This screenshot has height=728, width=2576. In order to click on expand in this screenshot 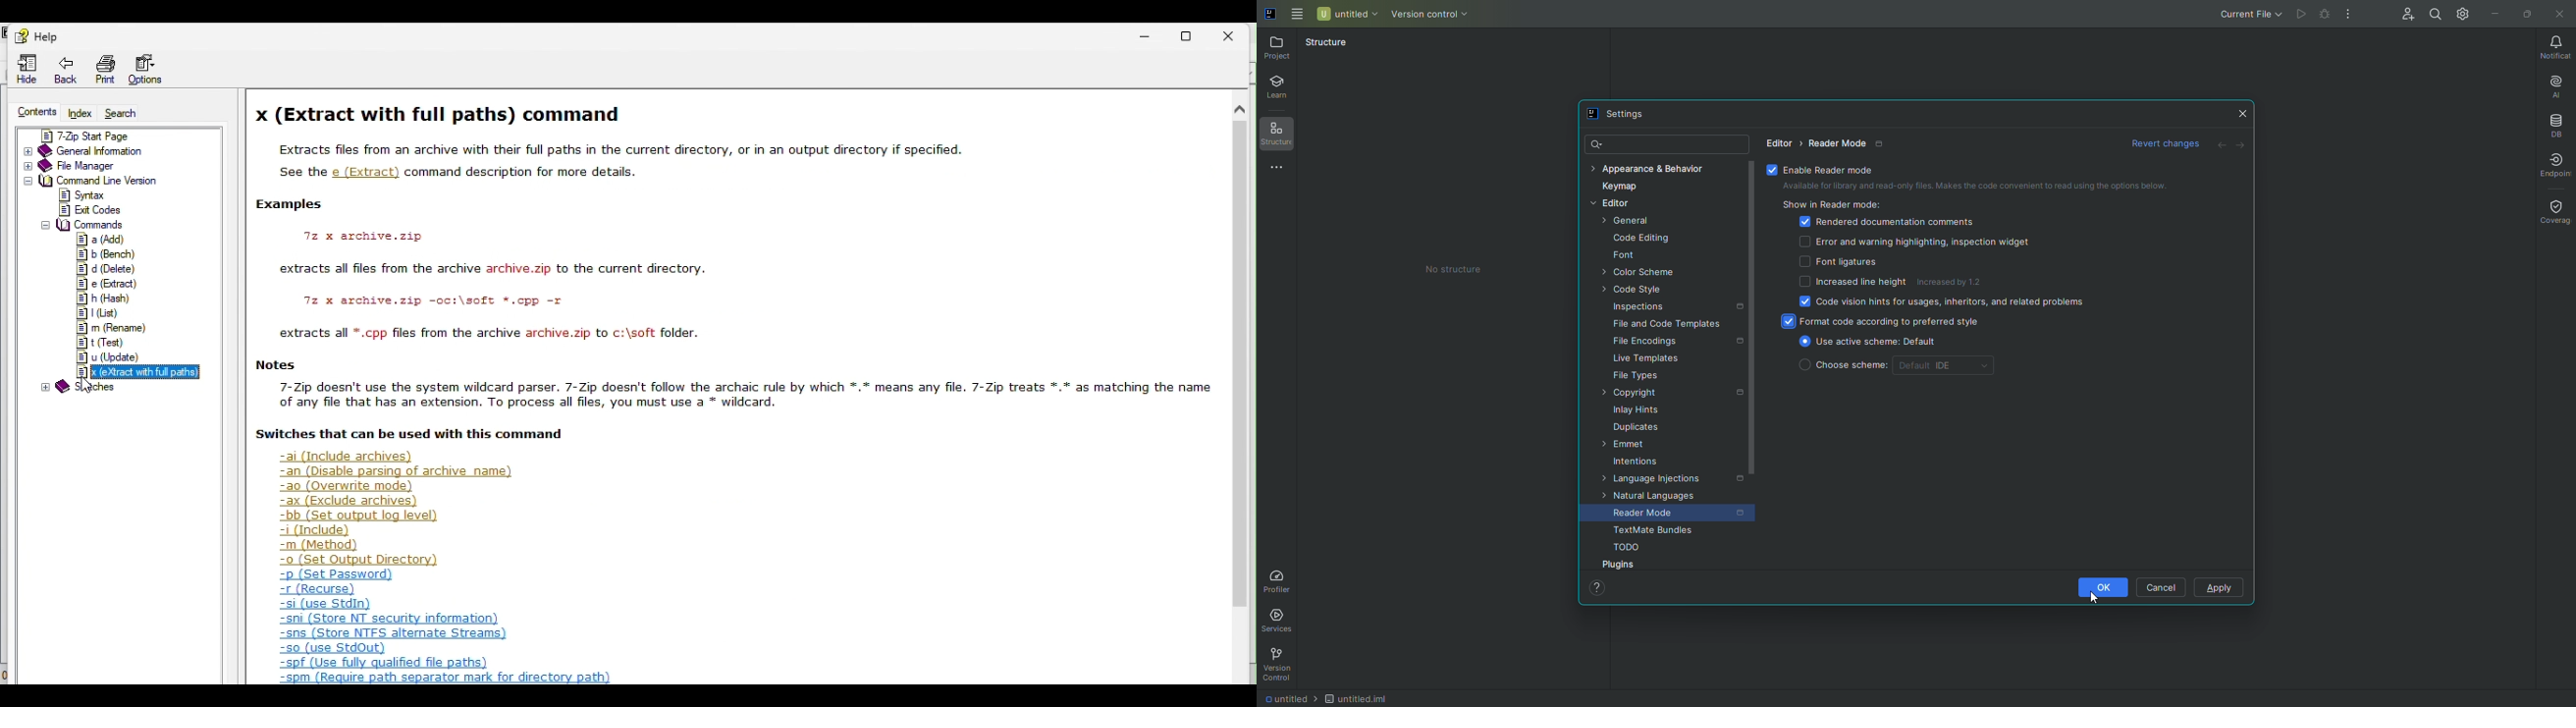, I will do `click(25, 183)`.